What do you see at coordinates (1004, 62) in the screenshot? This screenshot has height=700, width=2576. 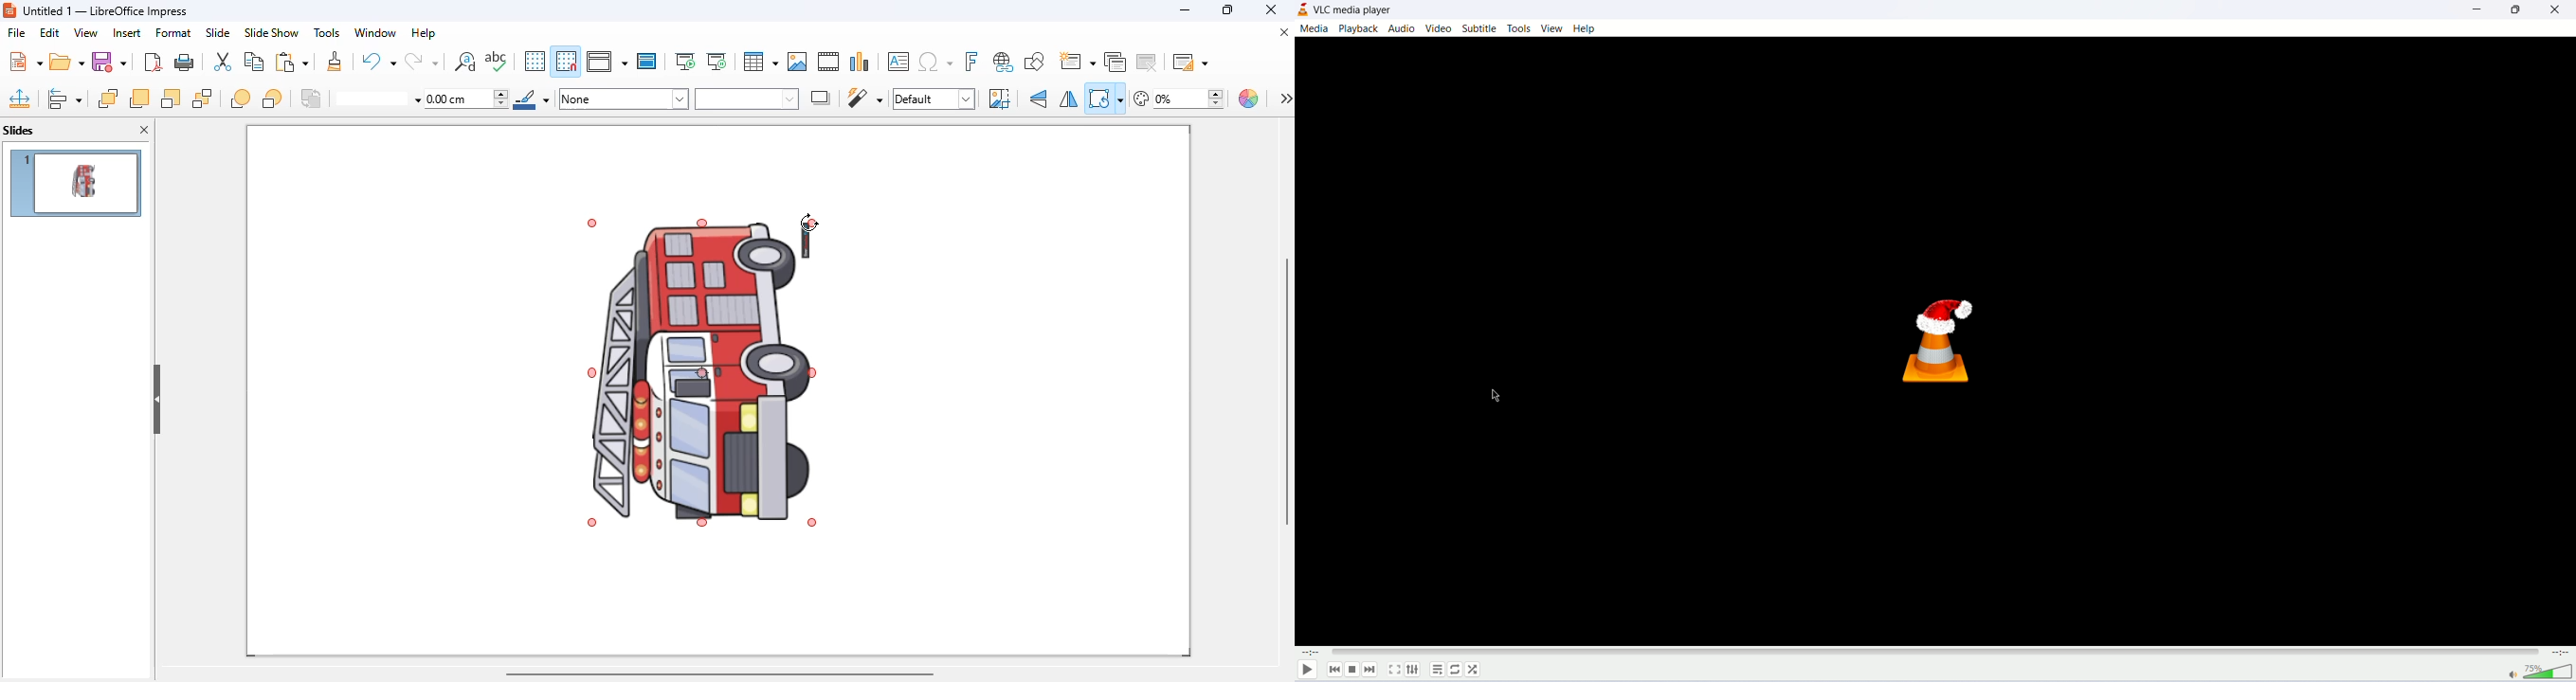 I see `insert hyperlink` at bounding box center [1004, 62].